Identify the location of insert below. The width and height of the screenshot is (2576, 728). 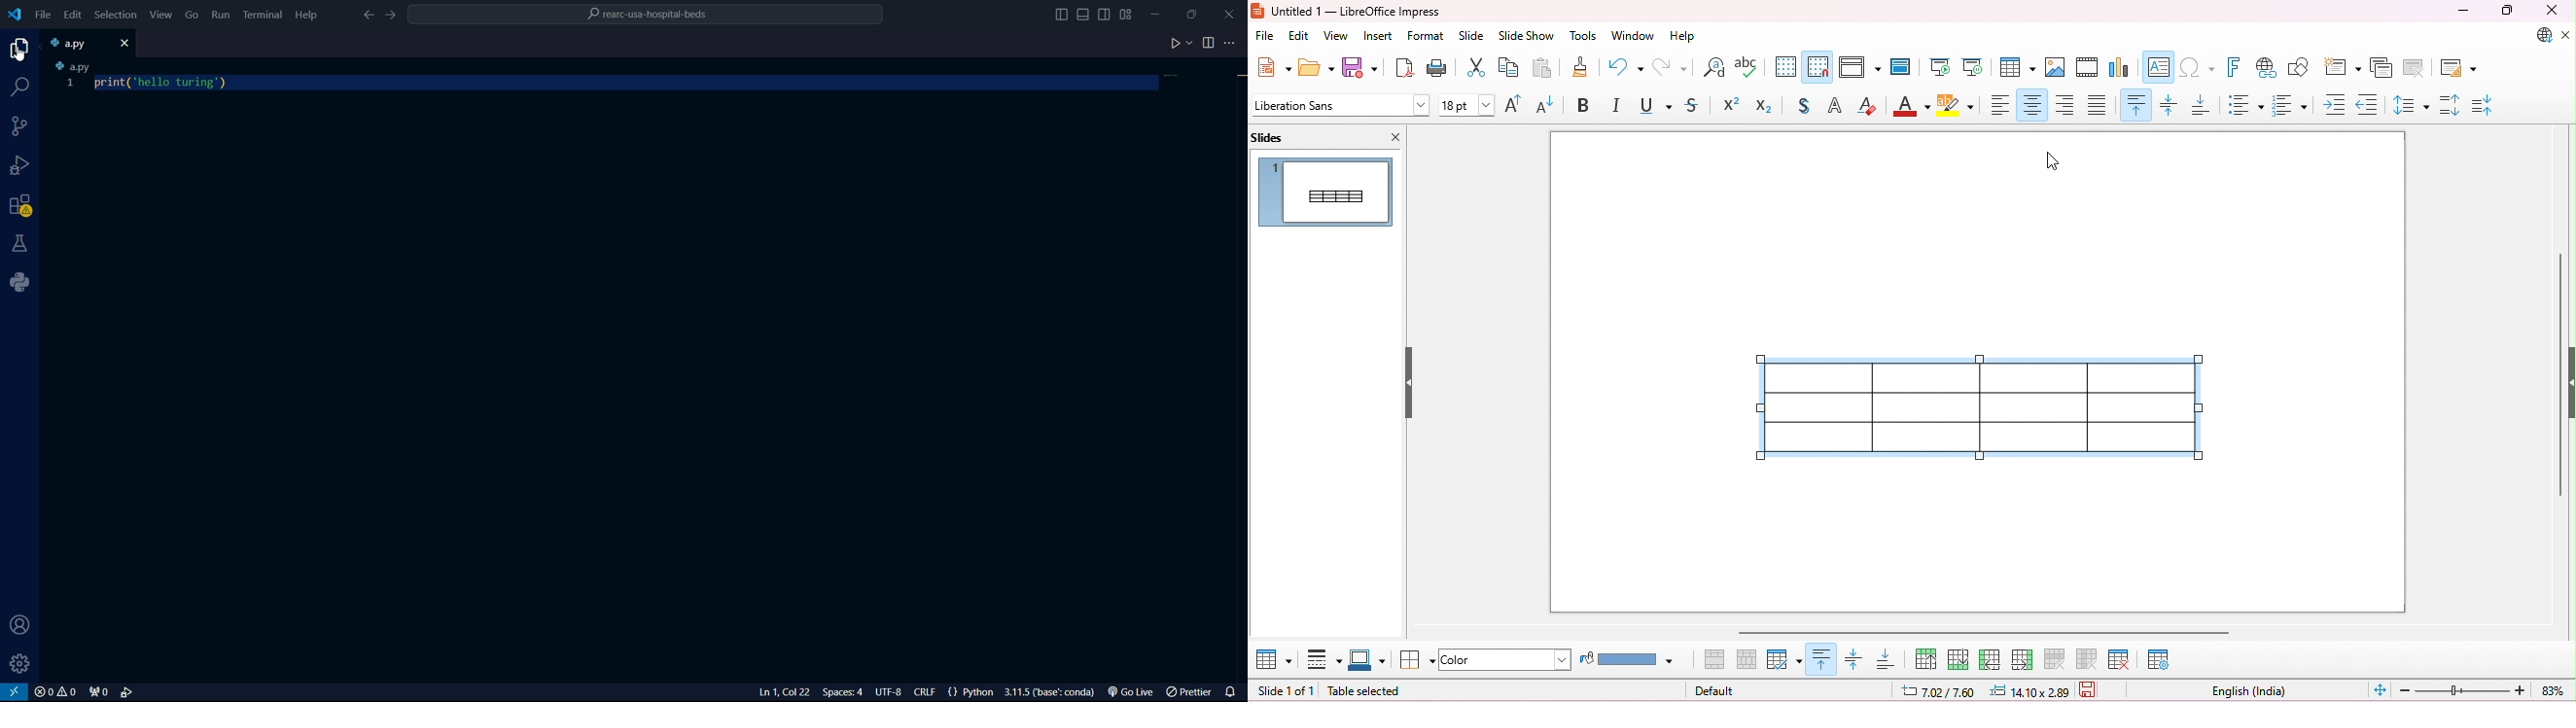
(1958, 657).